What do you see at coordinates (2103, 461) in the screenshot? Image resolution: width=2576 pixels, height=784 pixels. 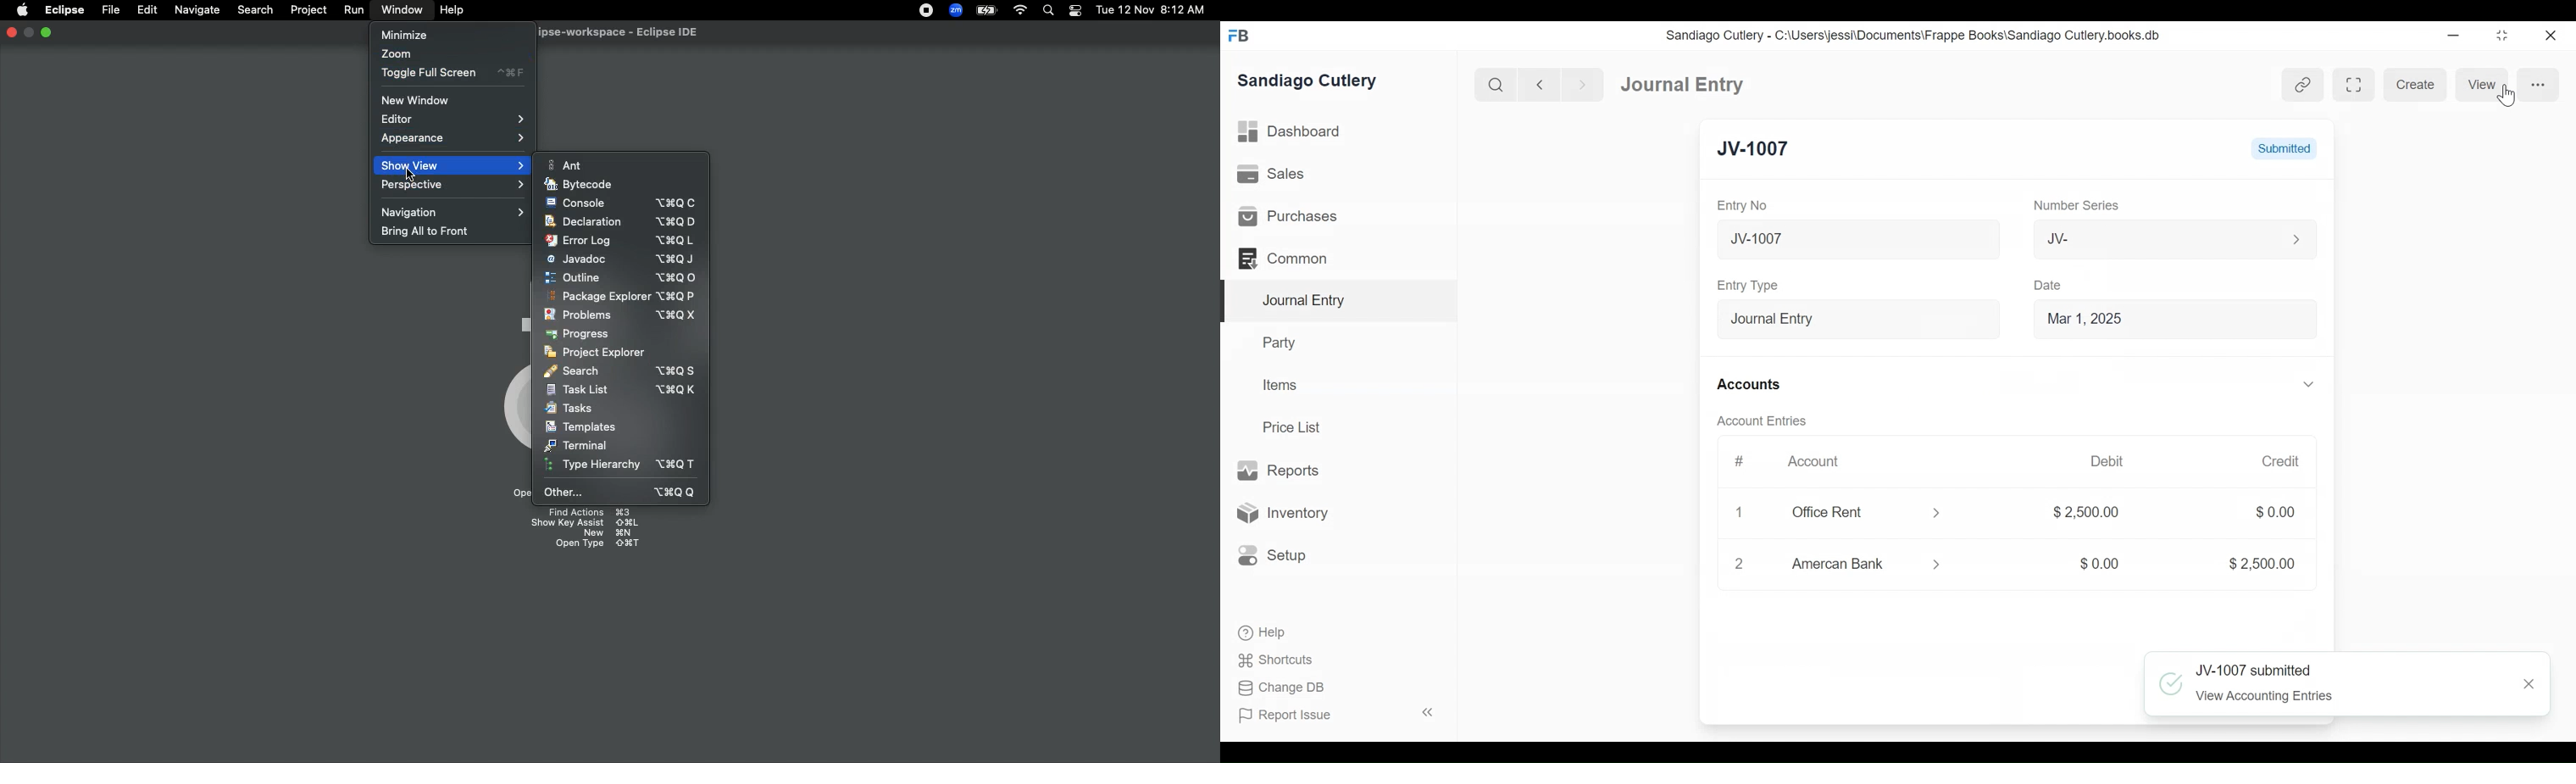 I see `Debit` at bounding box center [2103, 461].